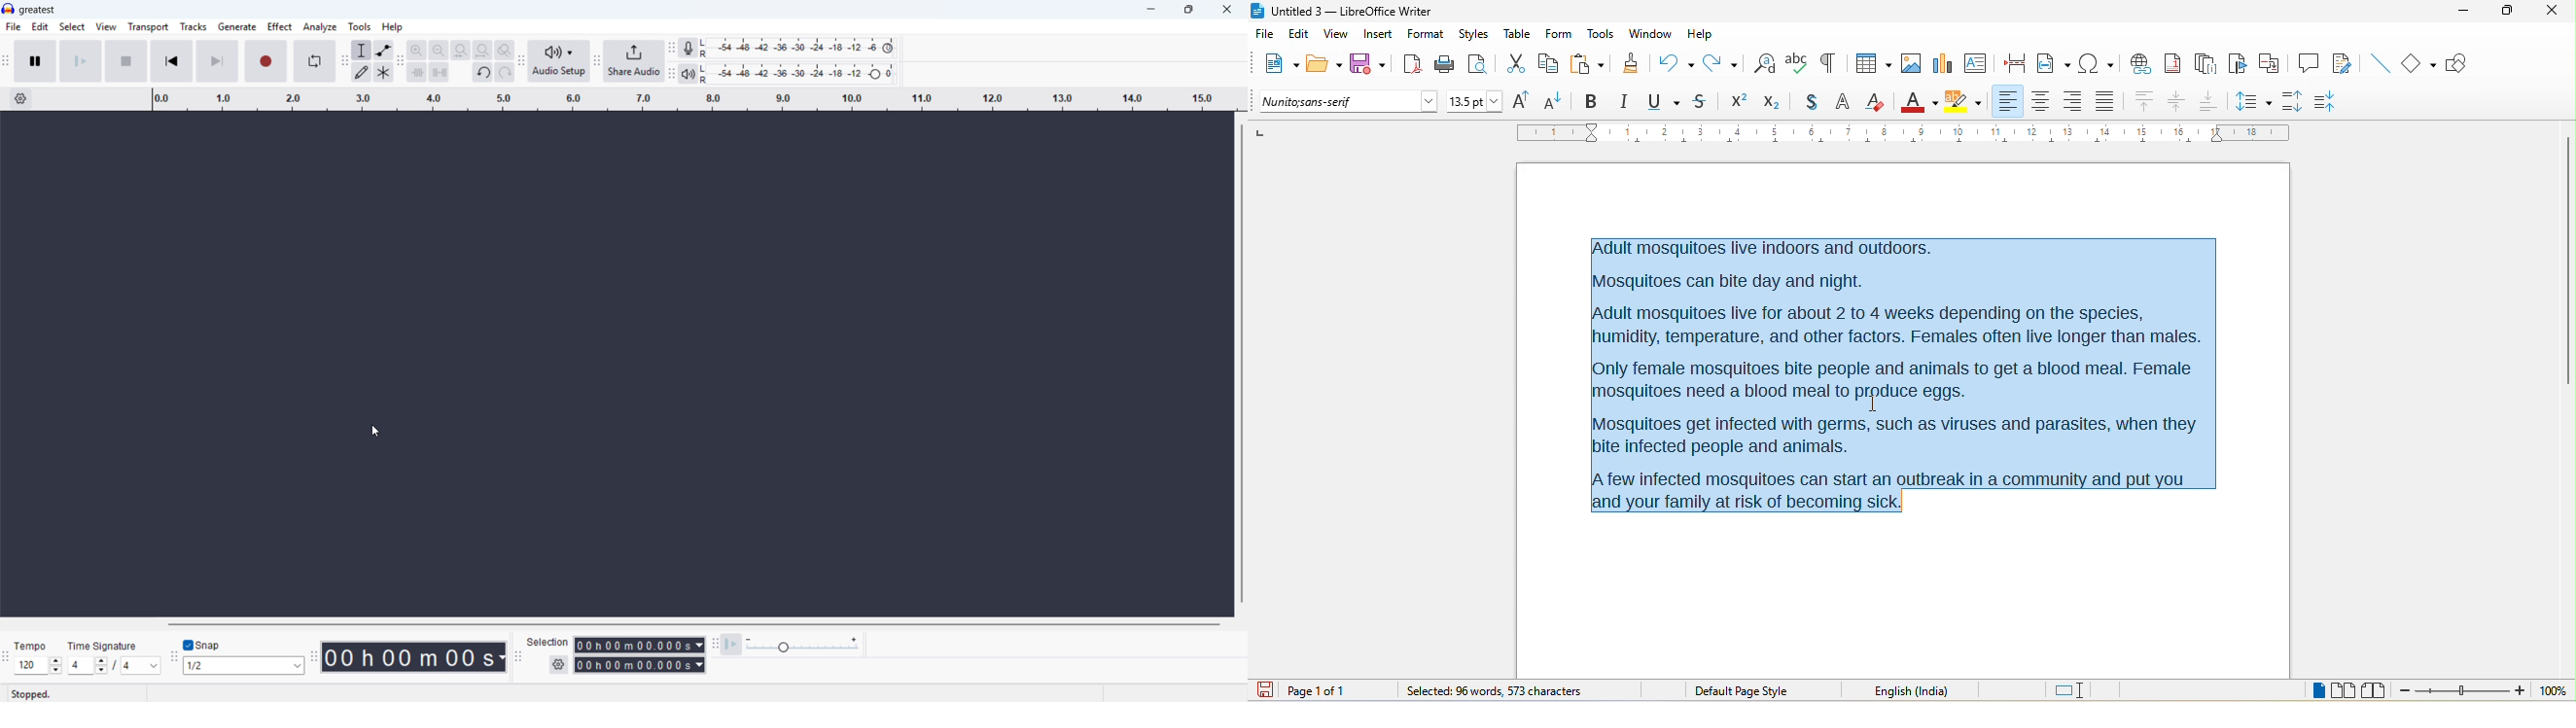 This screenshot has width=2576, height=728. Describe the element at coordinates (1336, 34) in the screenshot. I see `view` at that location.